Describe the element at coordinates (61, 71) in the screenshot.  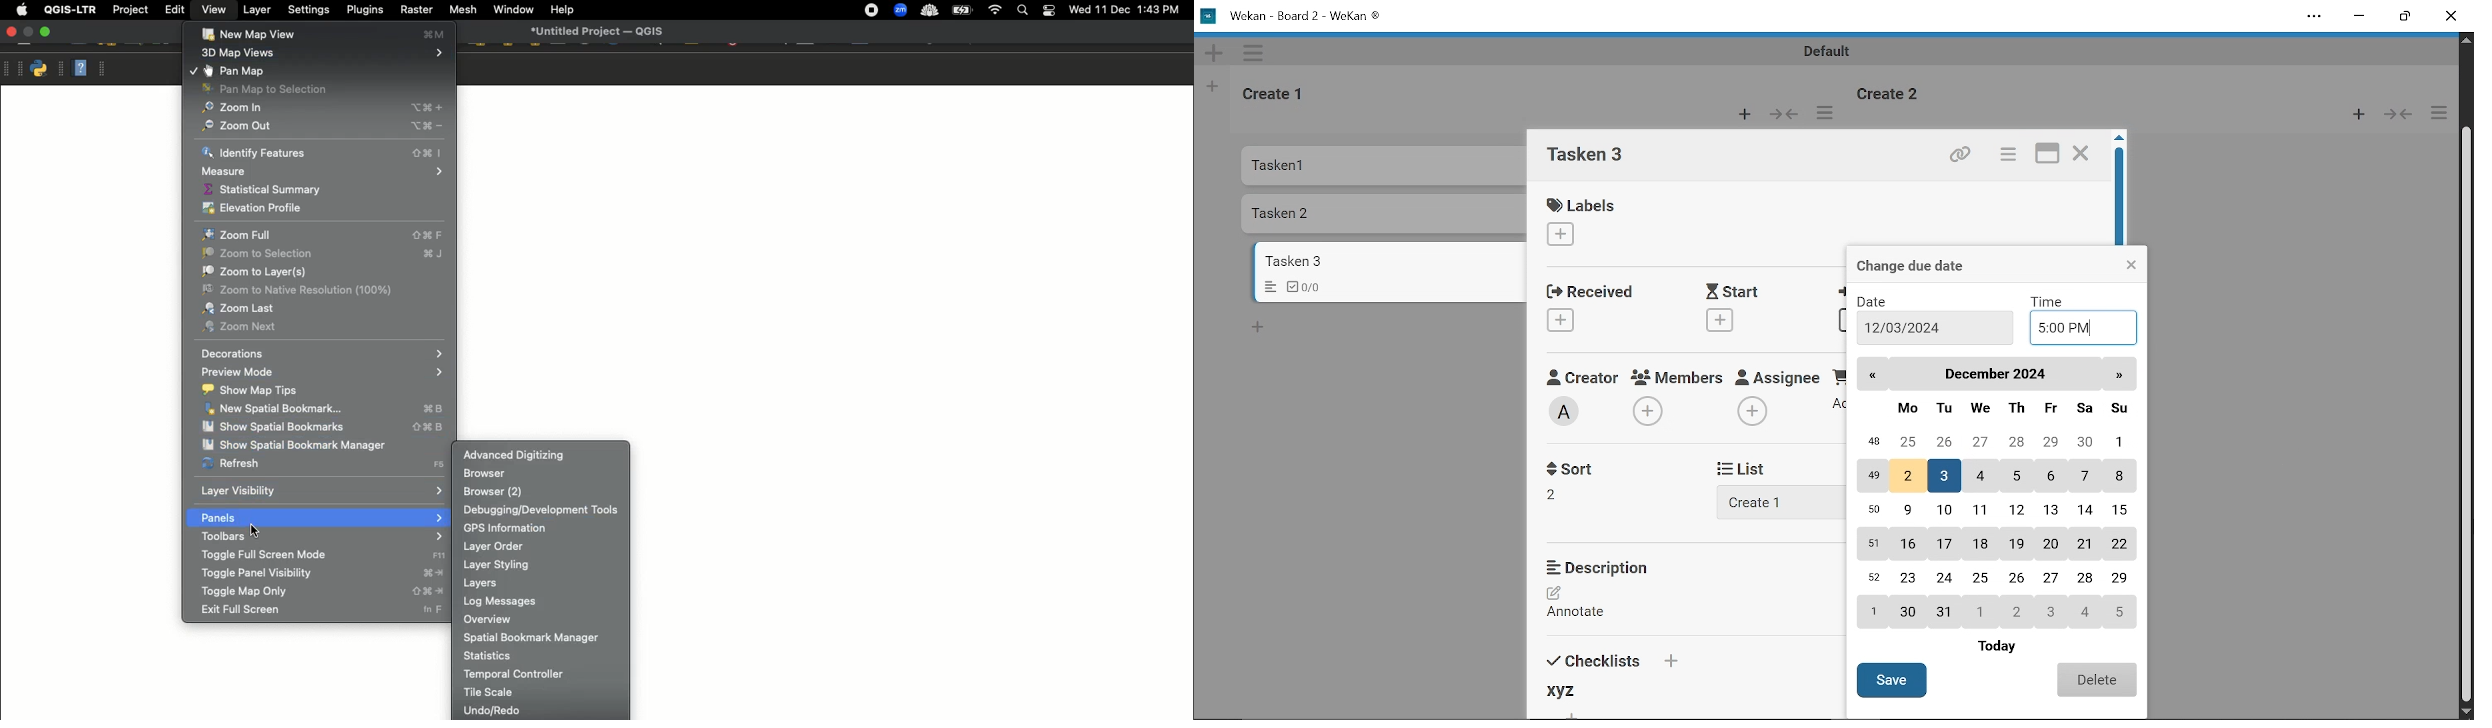
I see `` at that location.